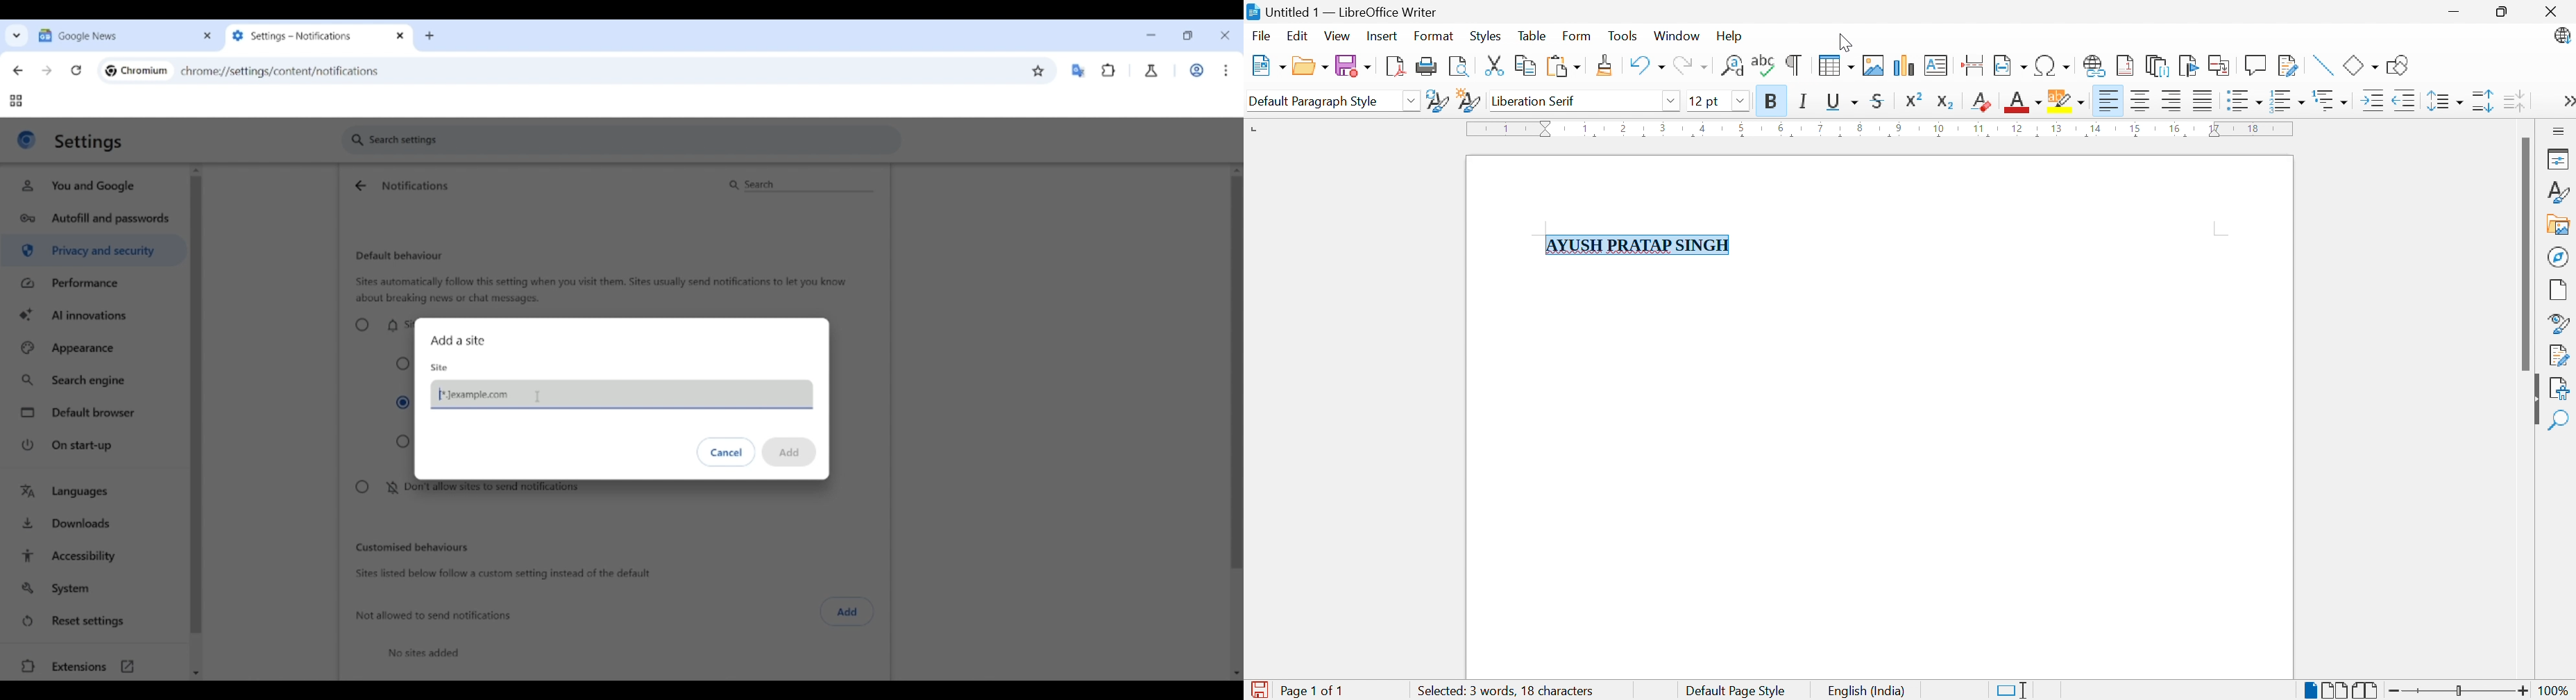  Describe the element at coordinates (1982, 103) in the screenshot. I see `Clear Direct Formatting` at that location.